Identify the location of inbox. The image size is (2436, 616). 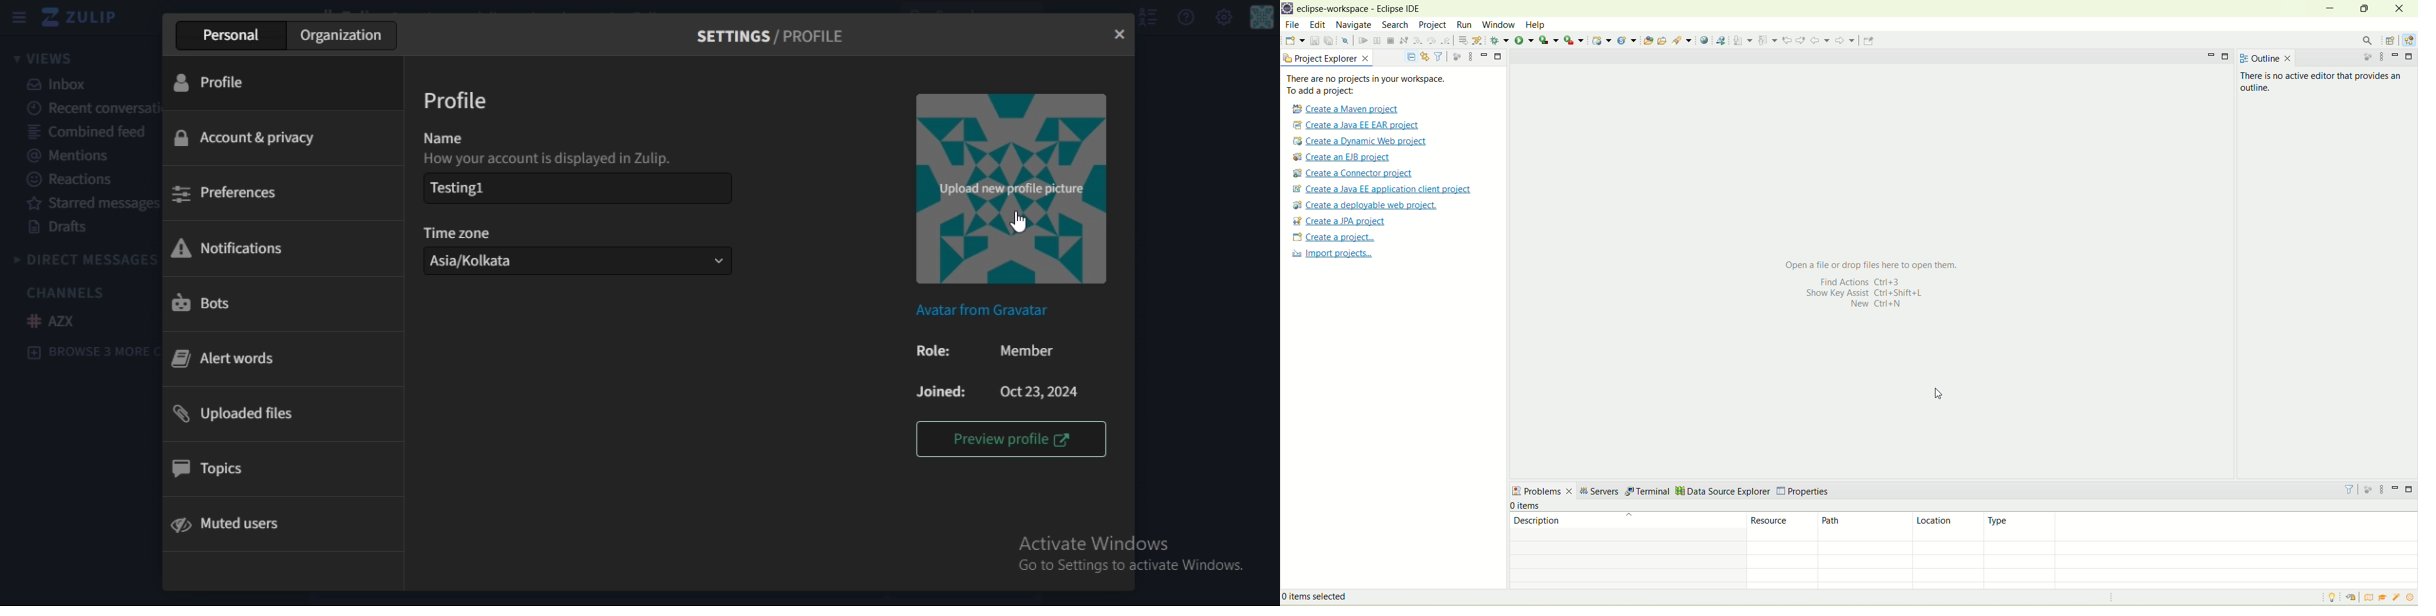
(81, 85).